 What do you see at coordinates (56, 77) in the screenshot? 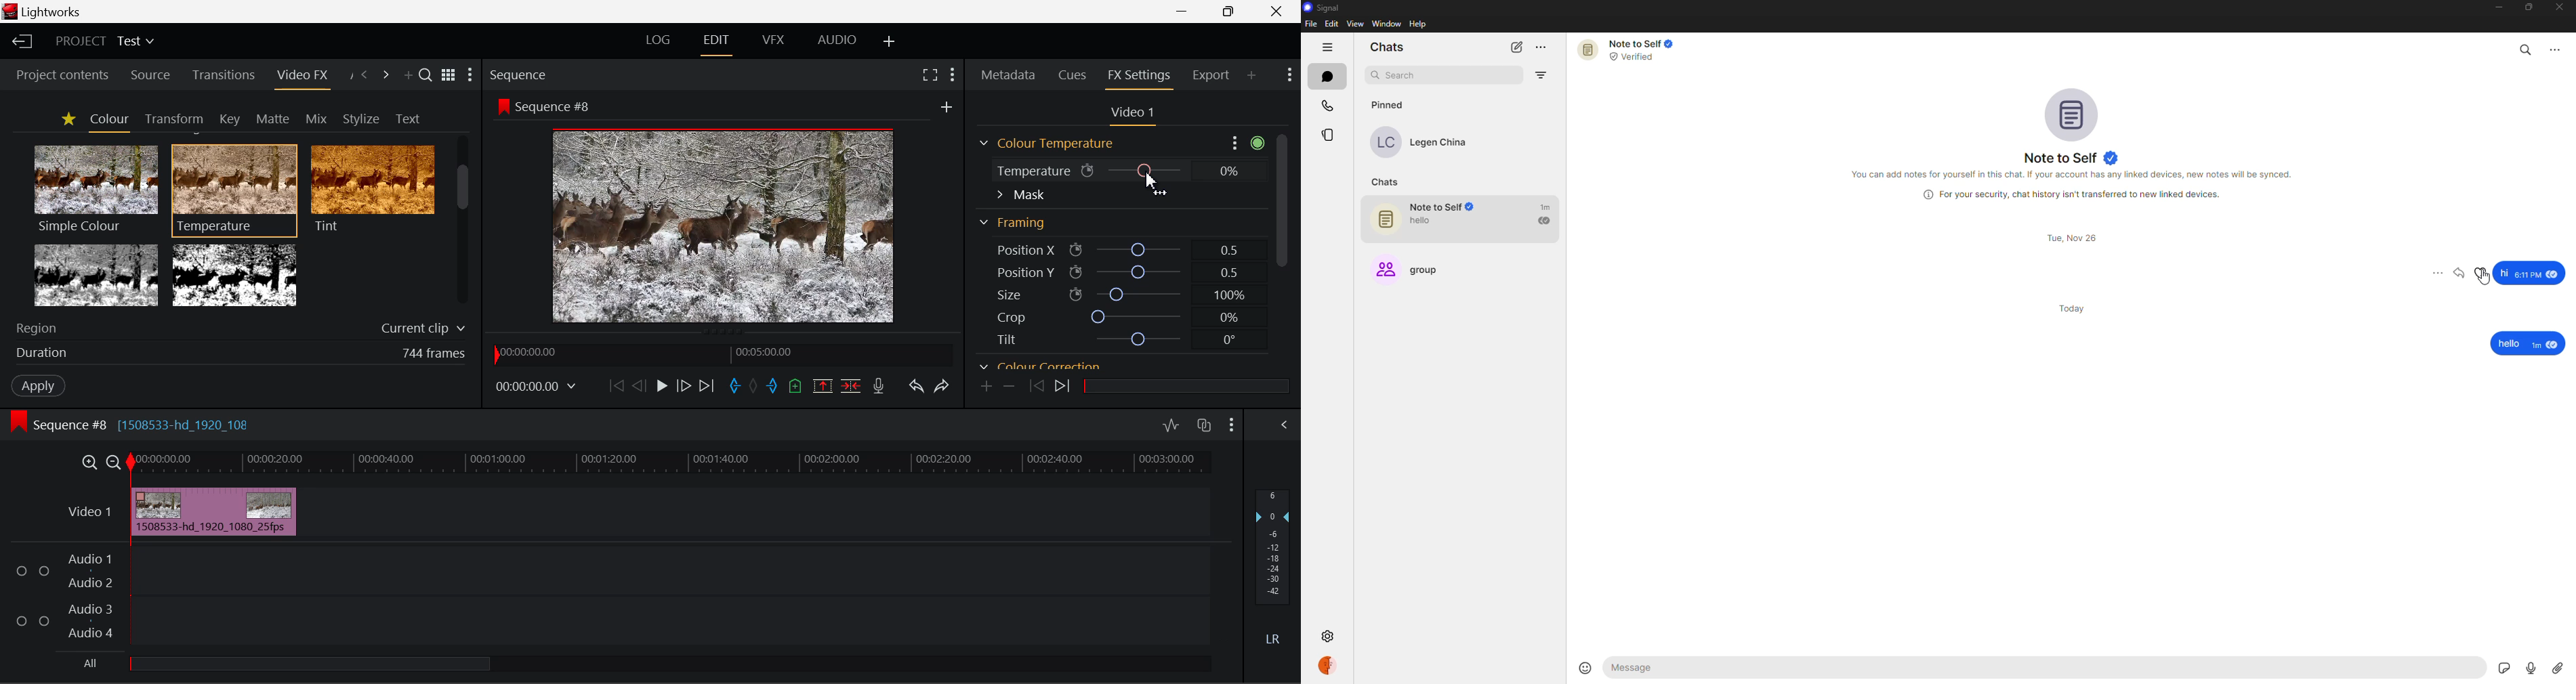
I see `Project contents` at bounding box center [56, 77].